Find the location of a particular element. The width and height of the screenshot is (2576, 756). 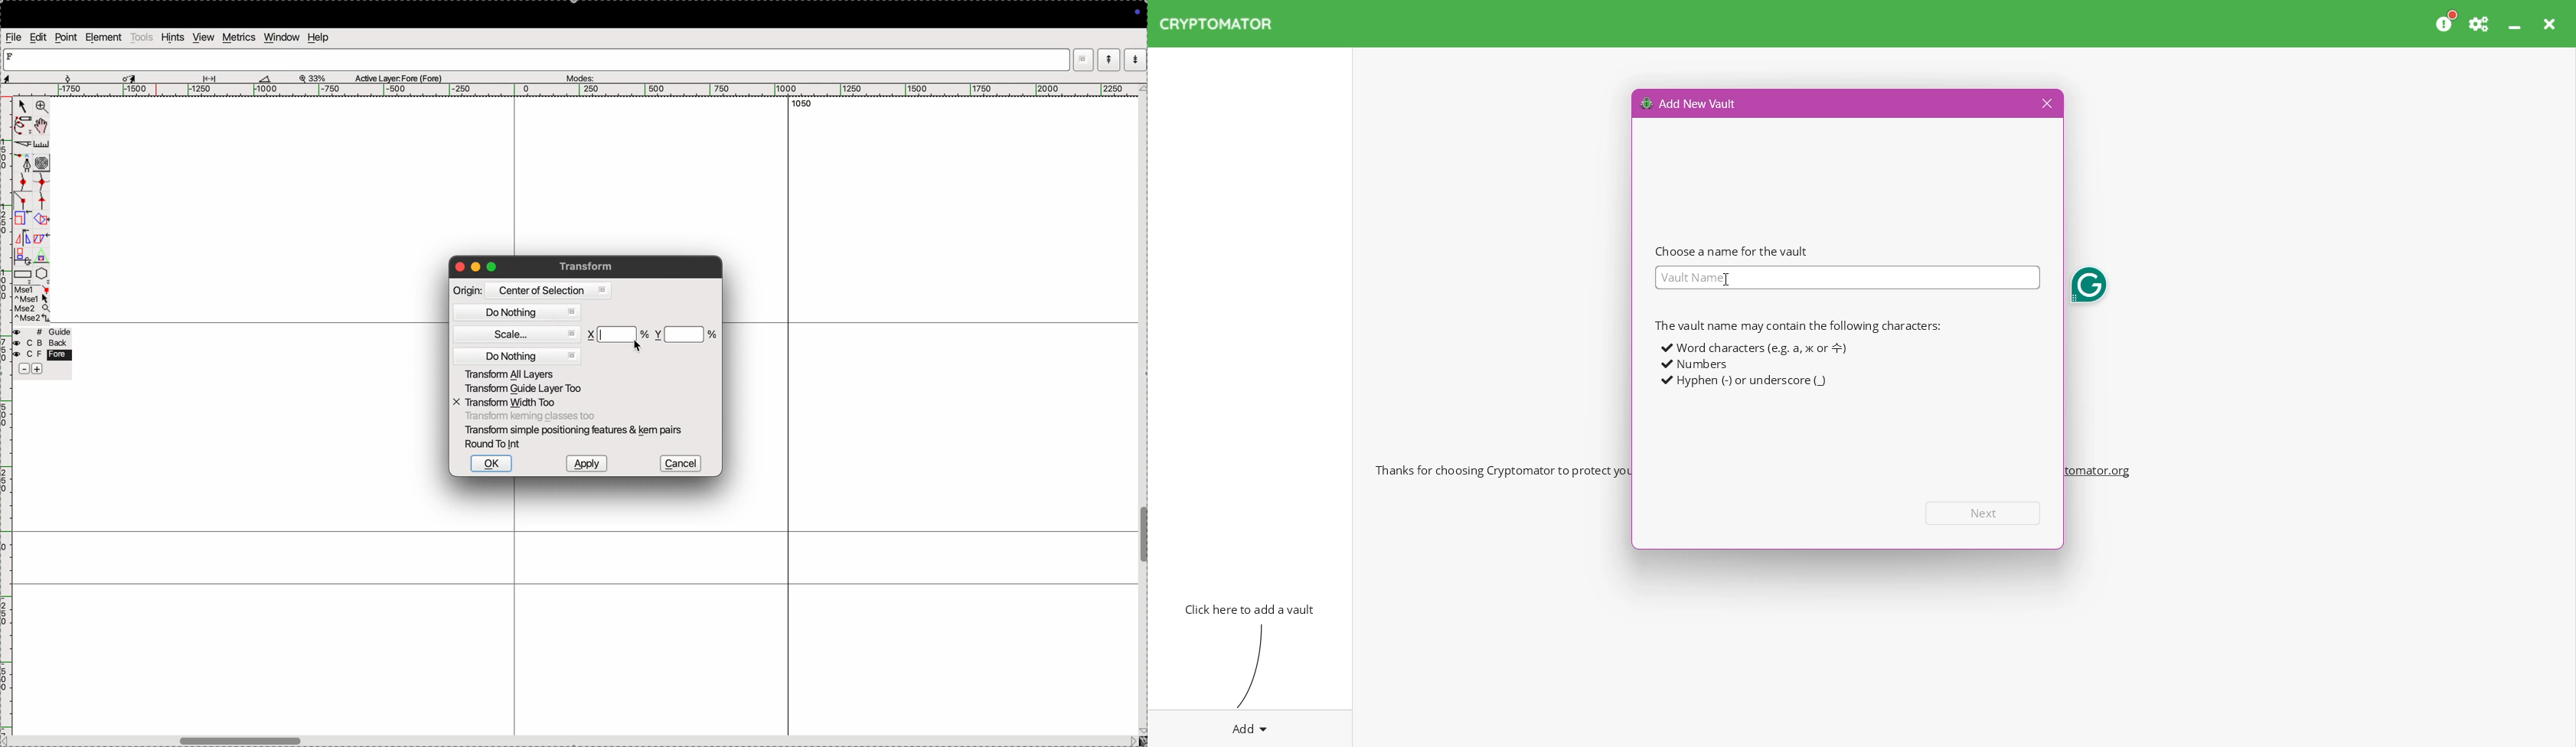

zoom perecent is located at coordinates (313, 77).